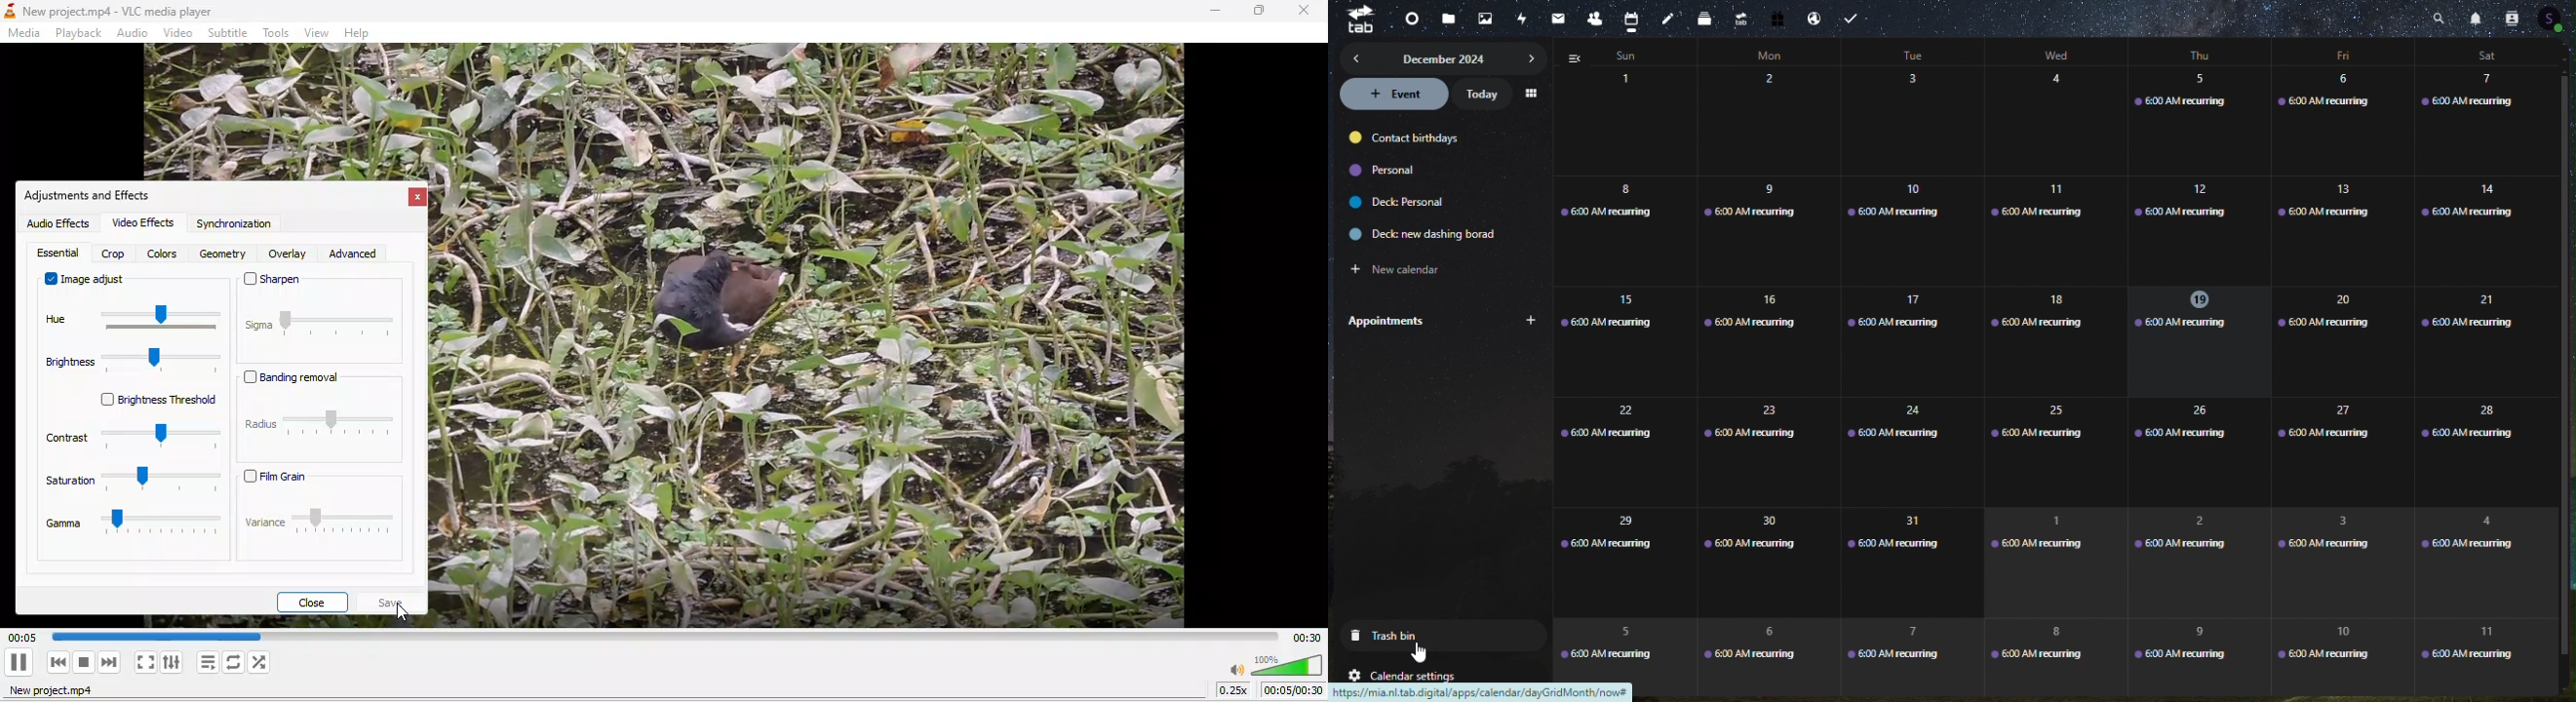  I want to click on 31, so click(1911, 560).